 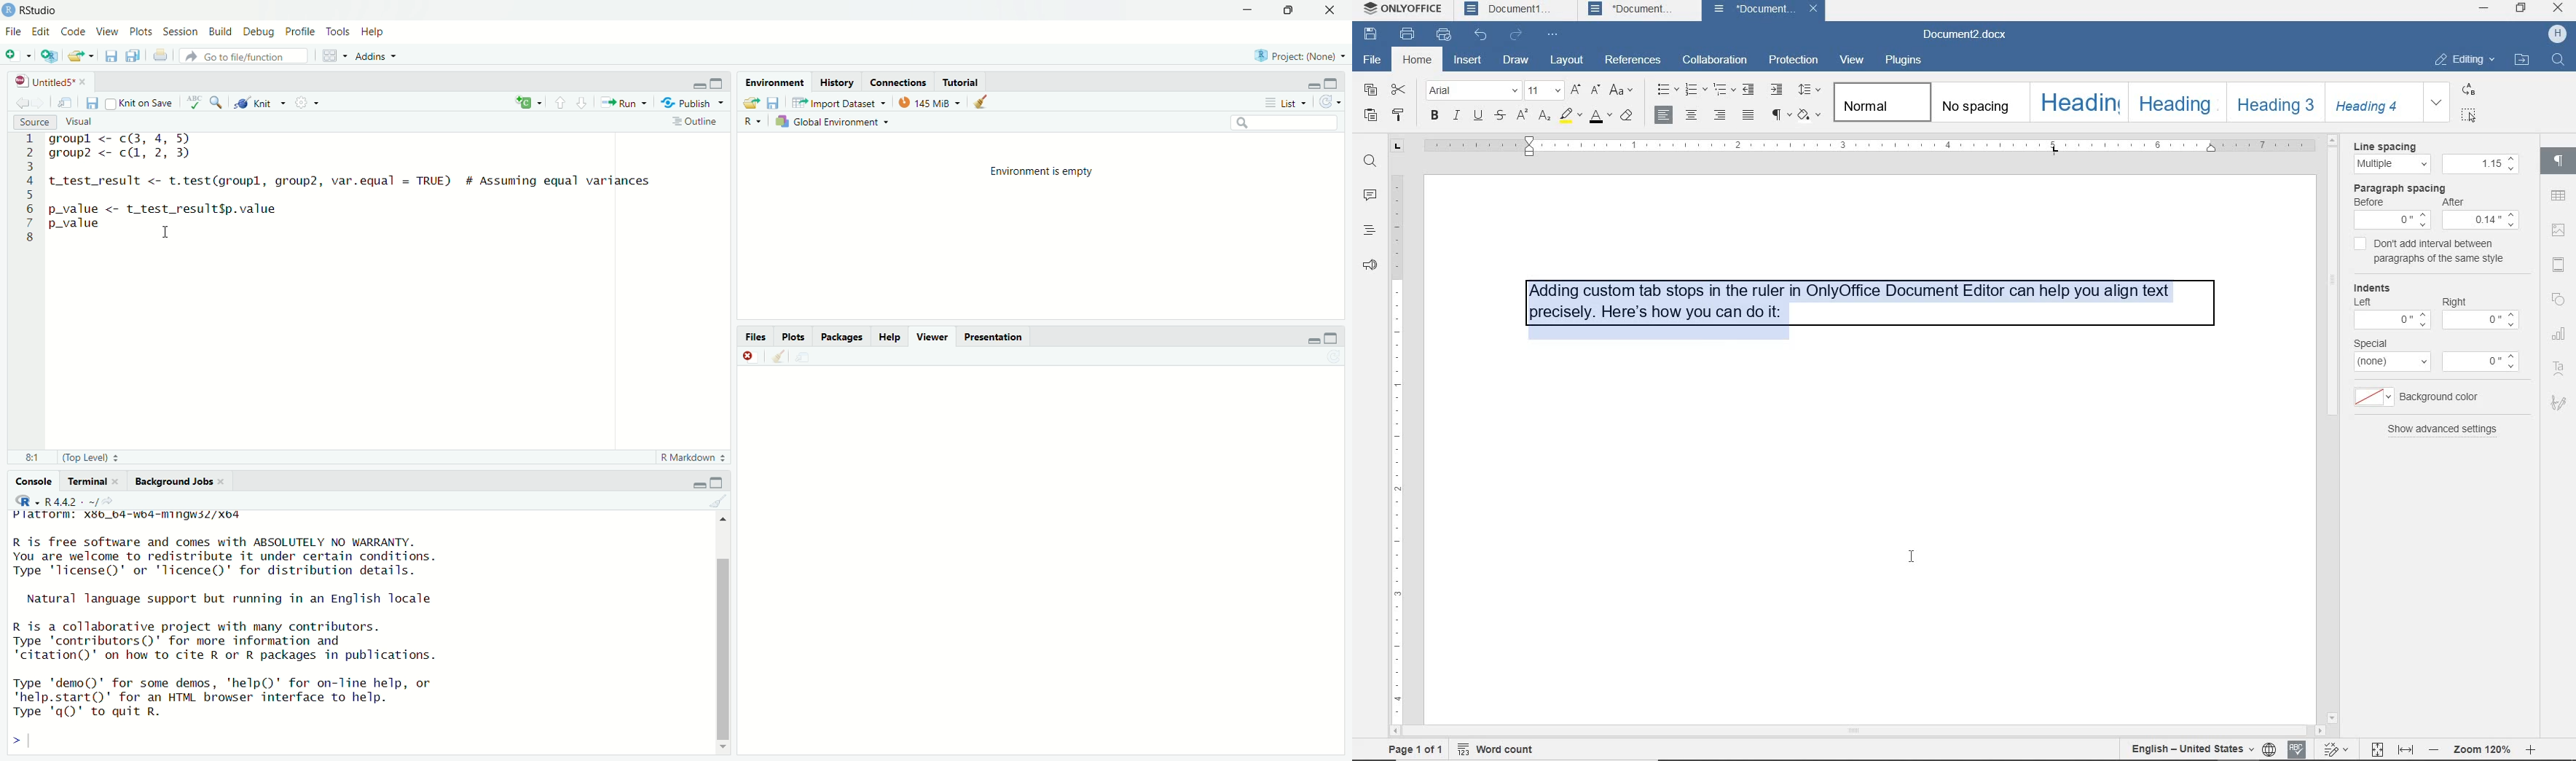 What do you see at coordinates (257, 30) in the screenshot?
I see `Debug` at bounding box center [257, 30].